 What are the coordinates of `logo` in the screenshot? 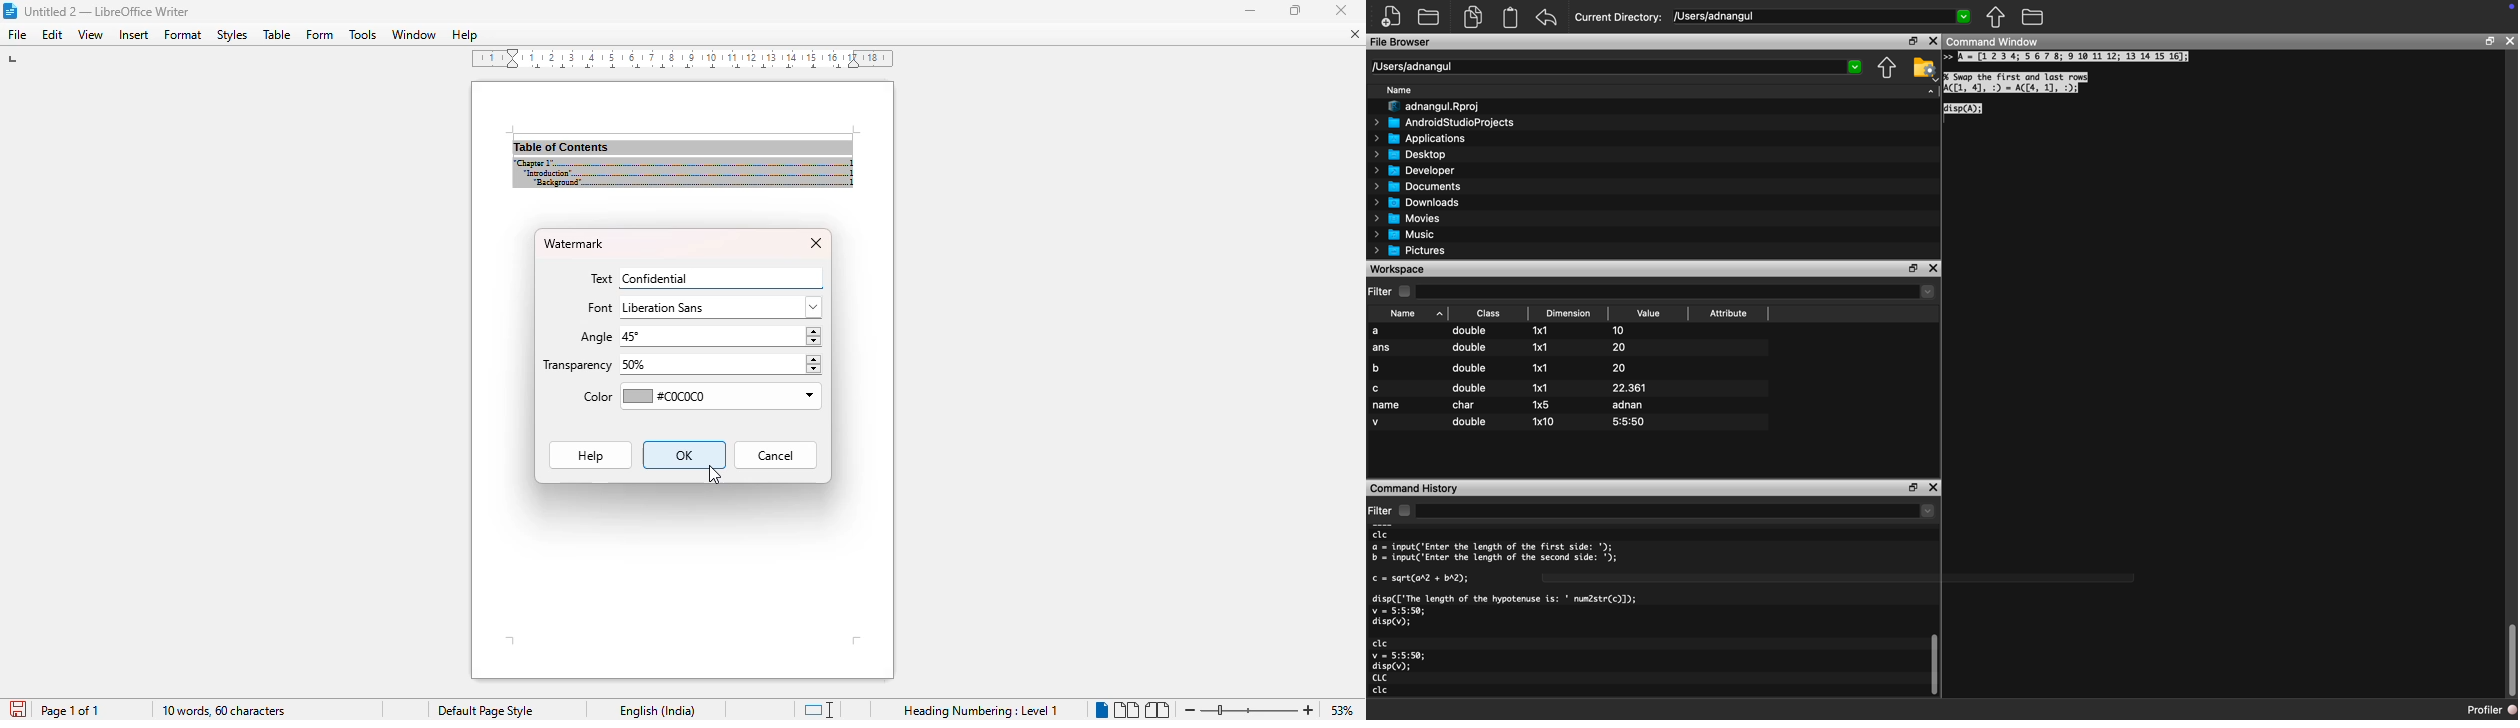 It's located at (10, 11).